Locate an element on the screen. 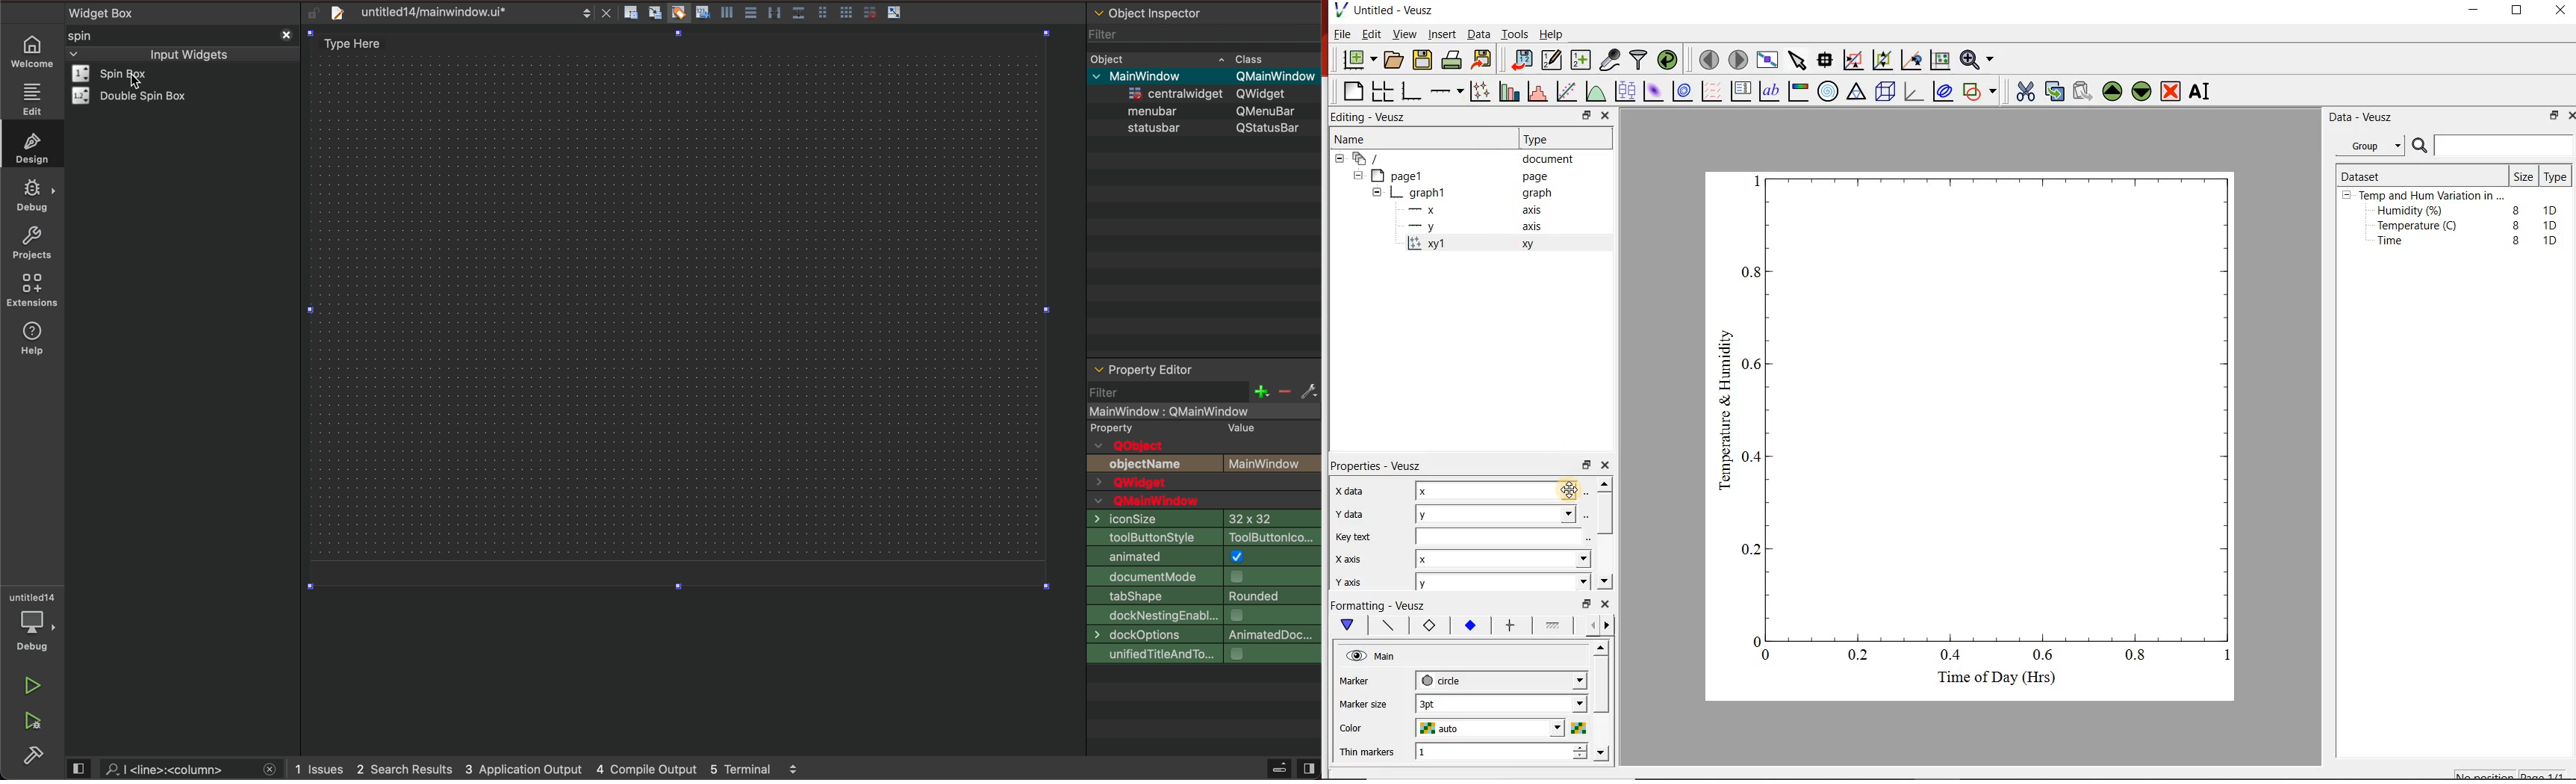 The height and width of the screenshot is (784, 2576).  is located at coordinates (1270, 94).